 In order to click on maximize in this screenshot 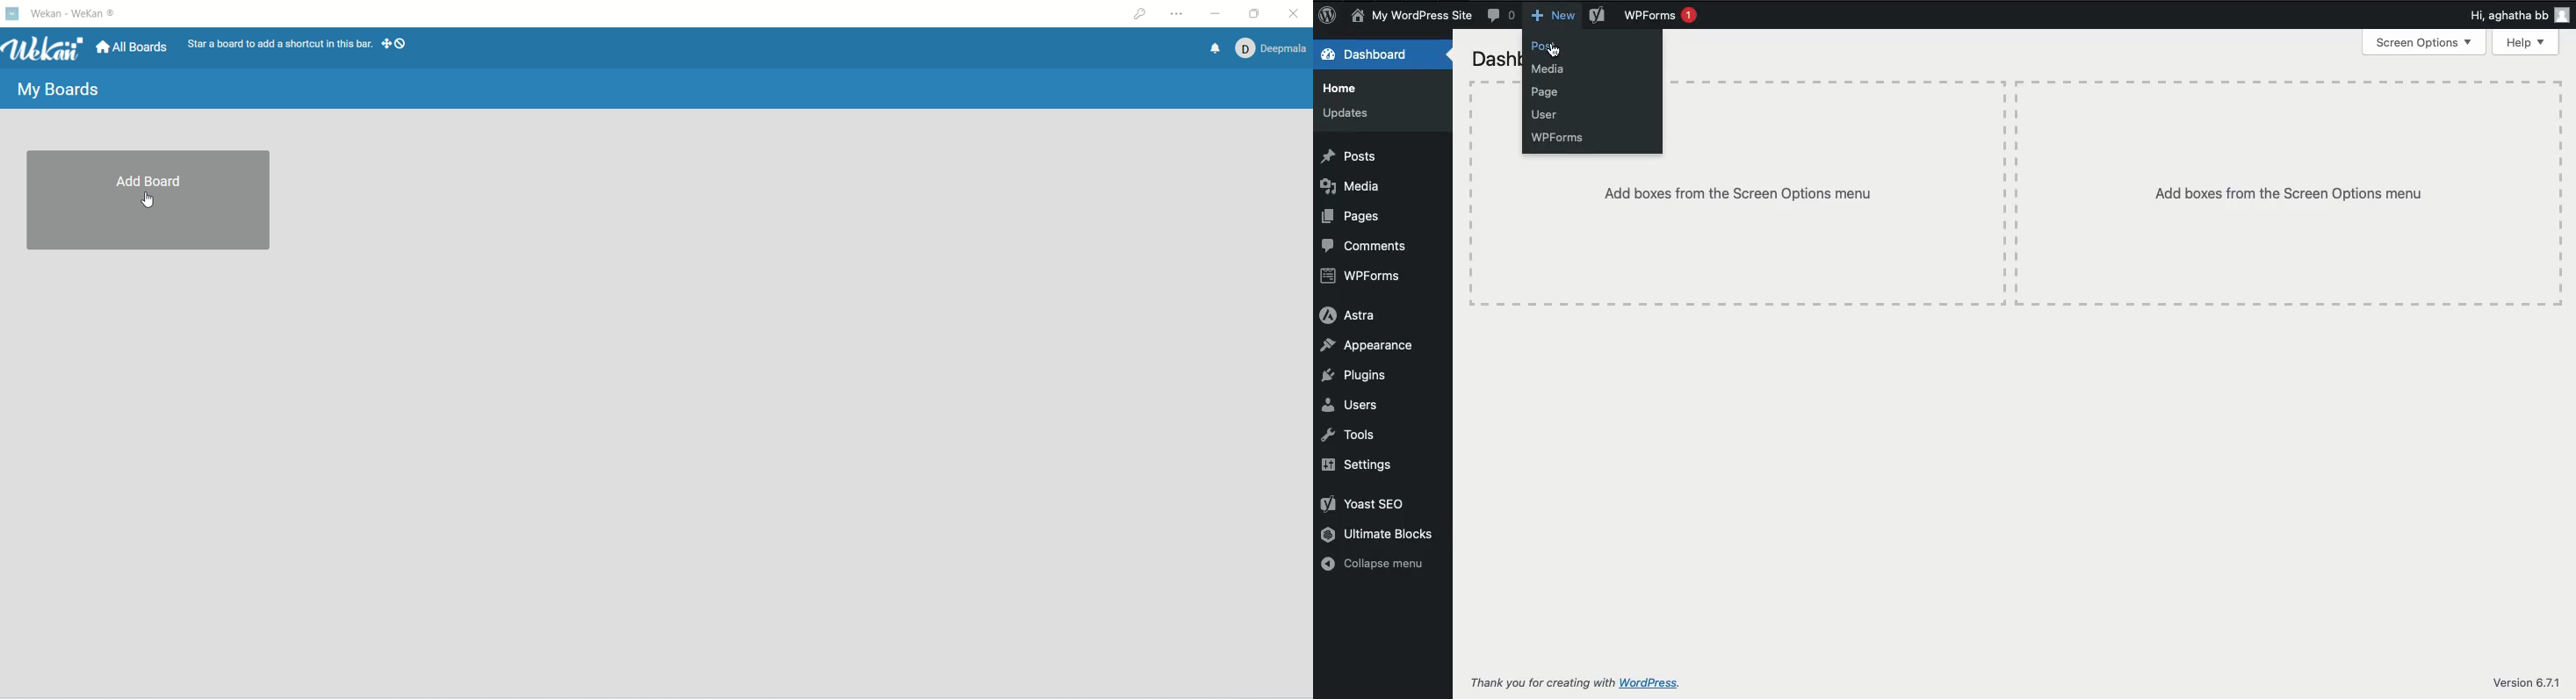, I will do `click(1255, 16)`.